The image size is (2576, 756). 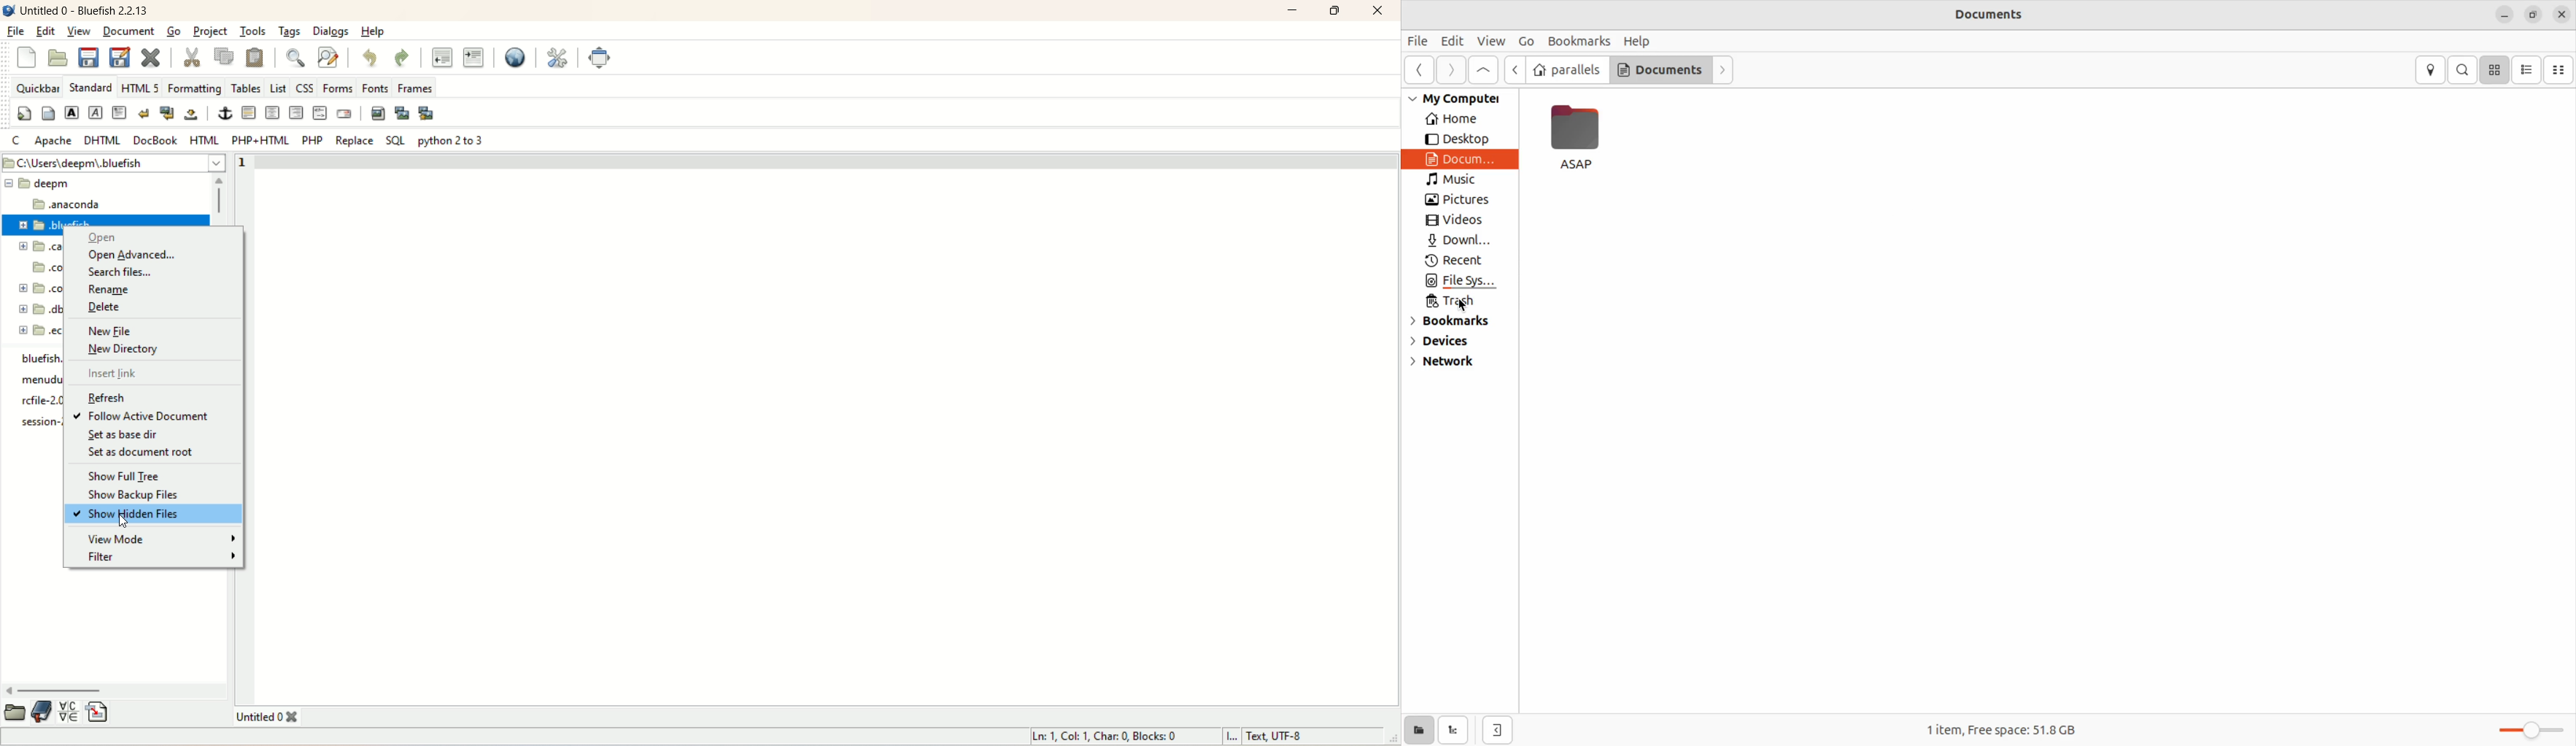 What do you see at coordinates (128, 477) in the screenshot?
I see `show full tree` at bounding box center [128, 477].